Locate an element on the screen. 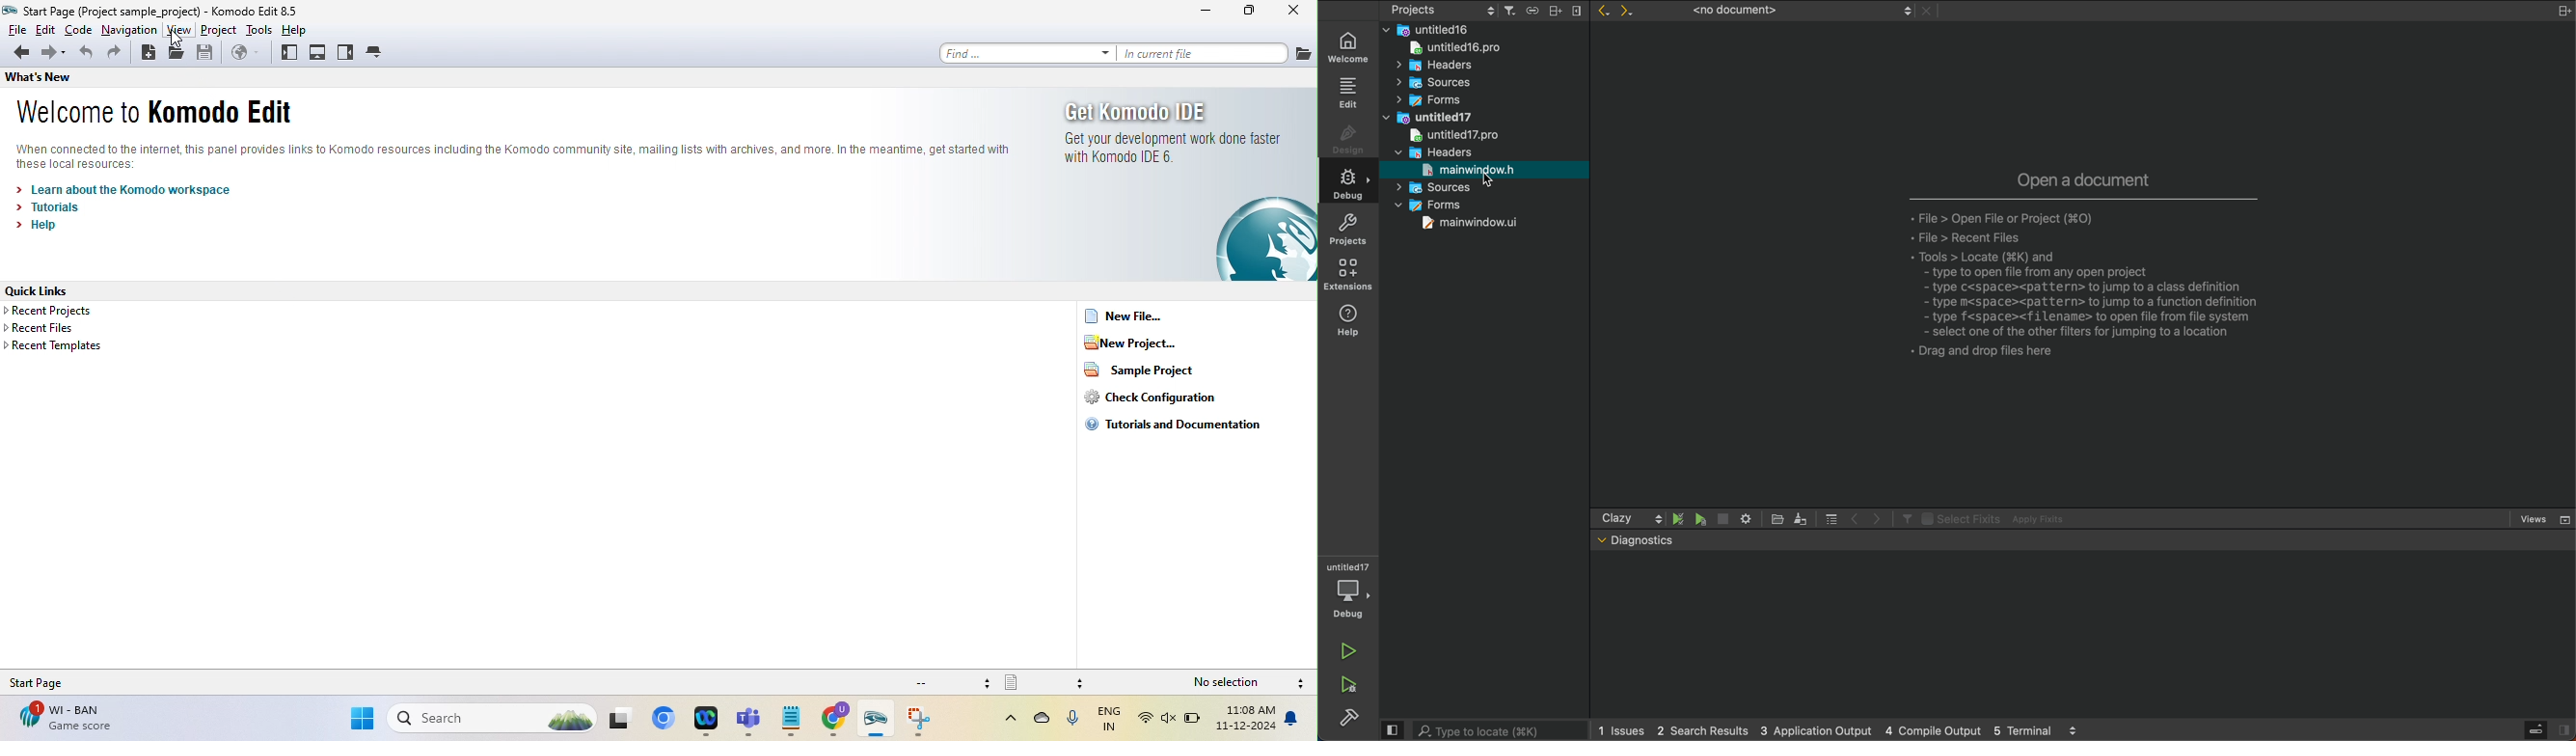  settings is located at coordinates (1745, 517).